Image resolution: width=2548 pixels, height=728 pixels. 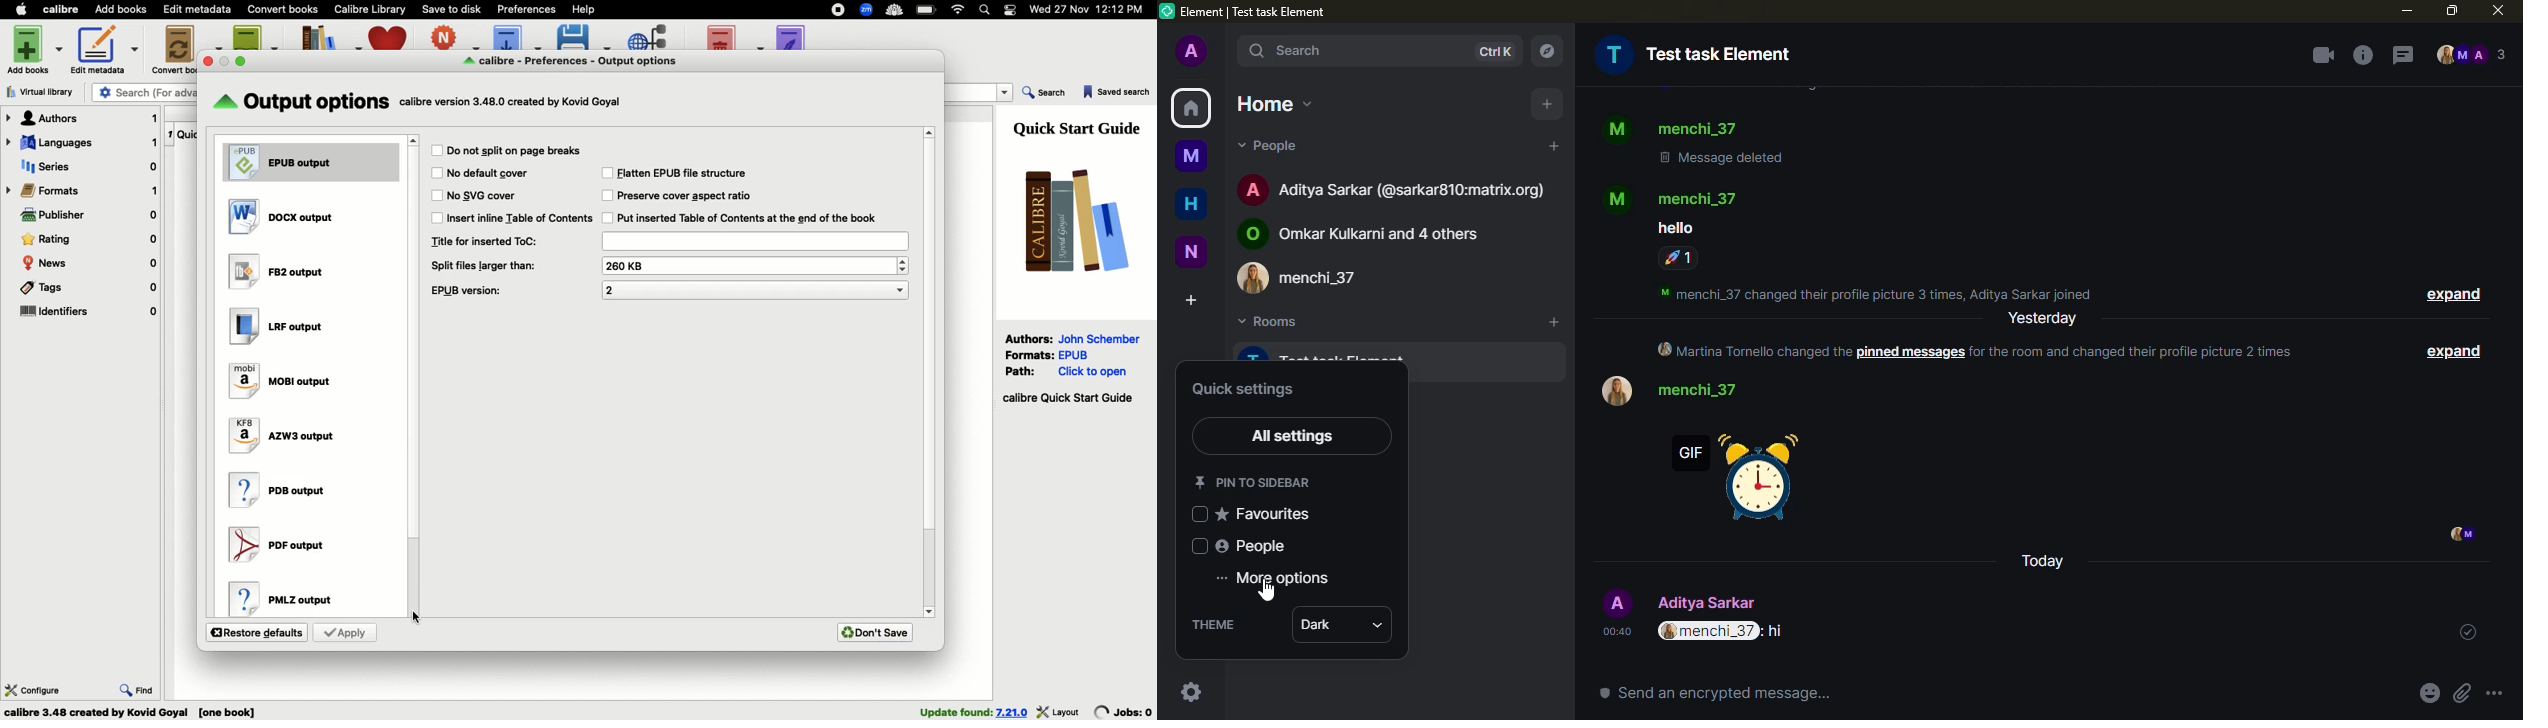 I want to click on Guide, so click(x=1081, y=127).